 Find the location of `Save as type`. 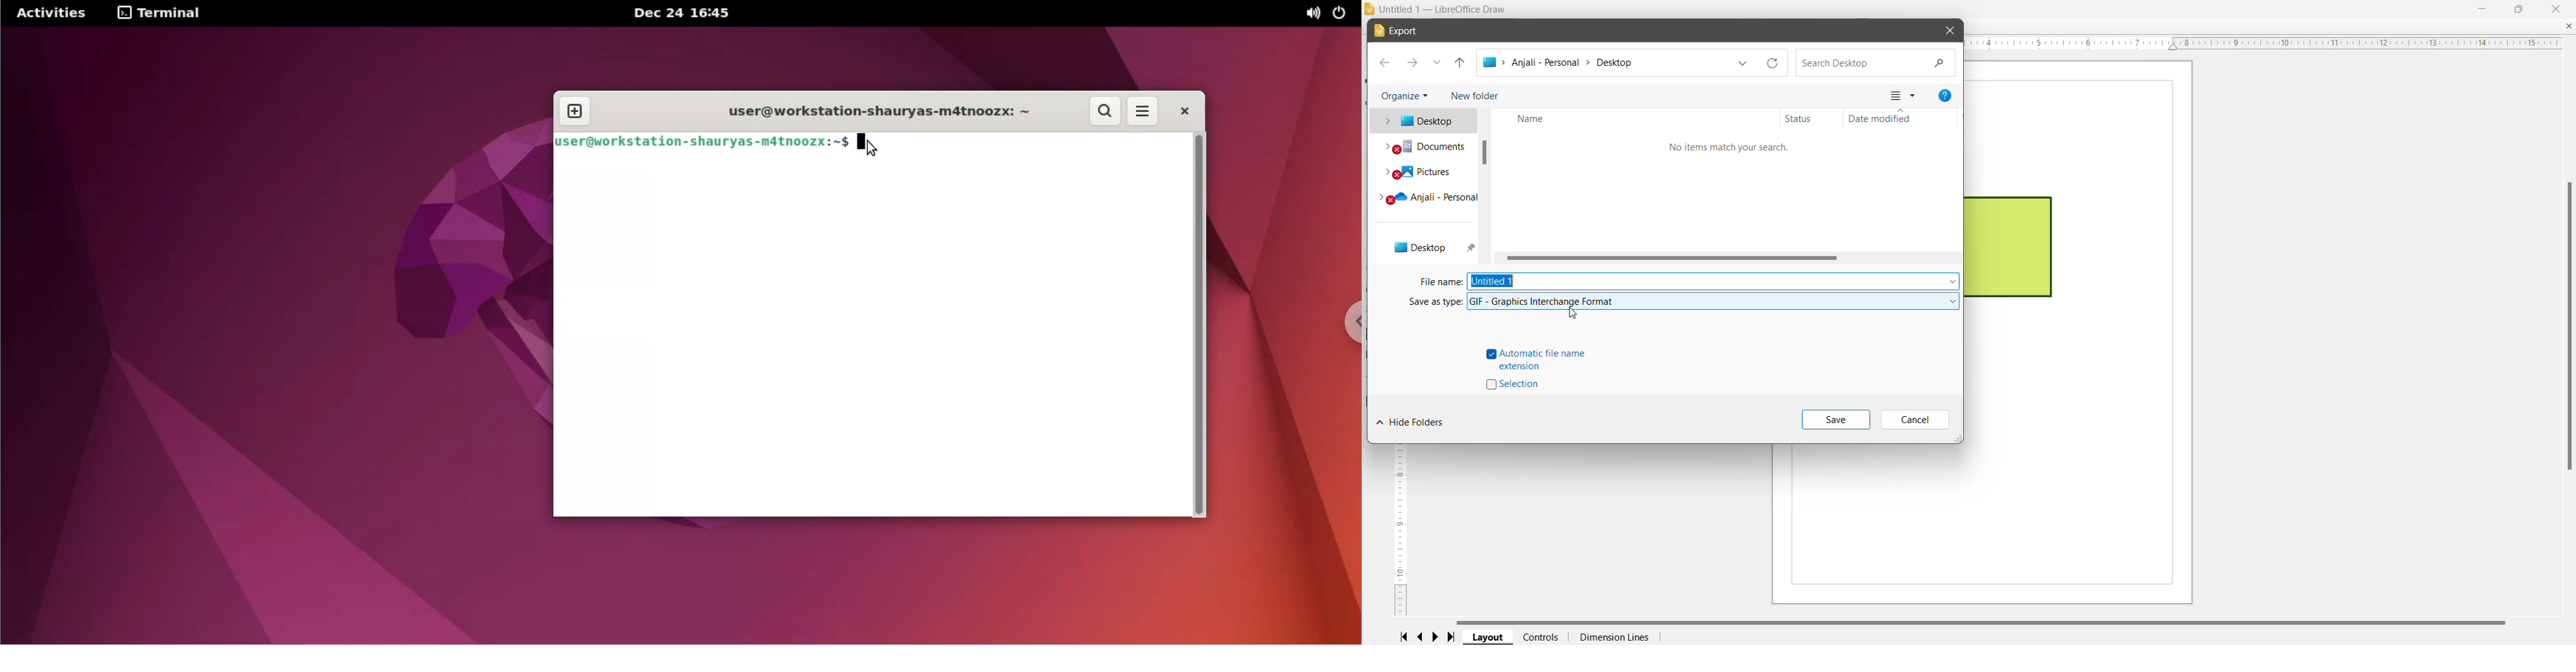

Save as type is located at coordinates (1436, 302).